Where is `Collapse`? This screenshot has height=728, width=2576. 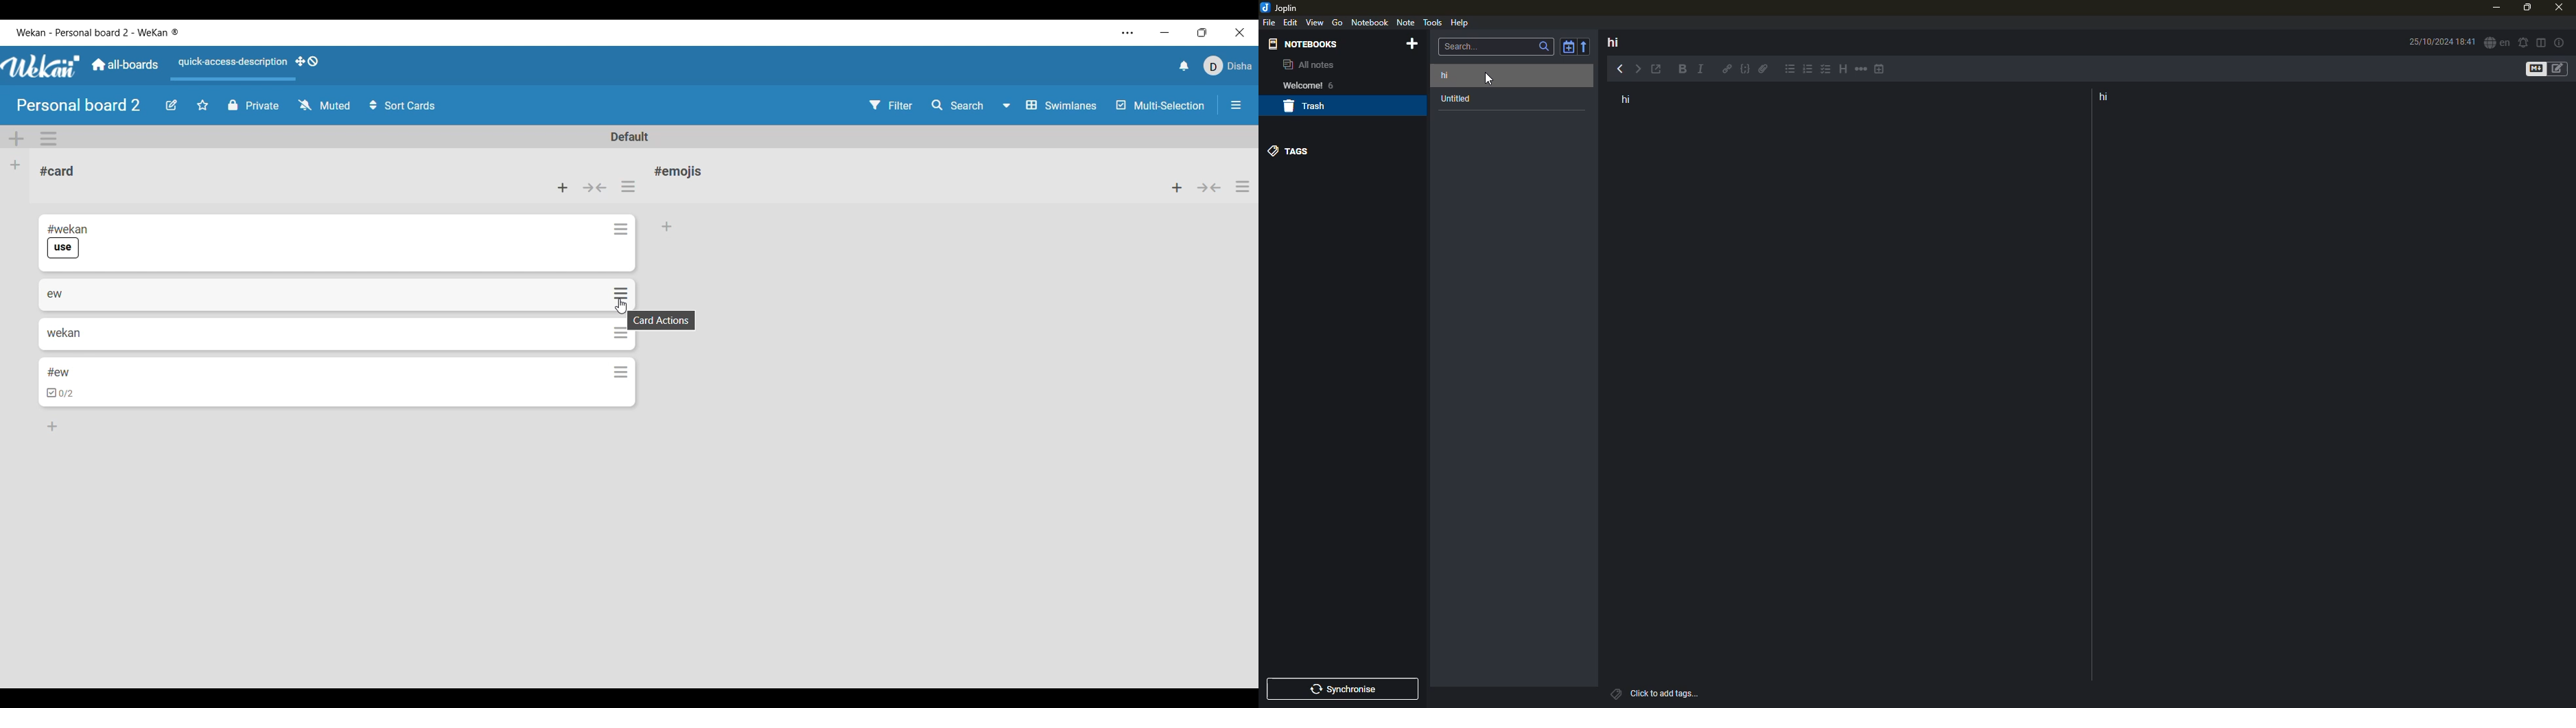 Collapse is located at coordinates (1210, 187).